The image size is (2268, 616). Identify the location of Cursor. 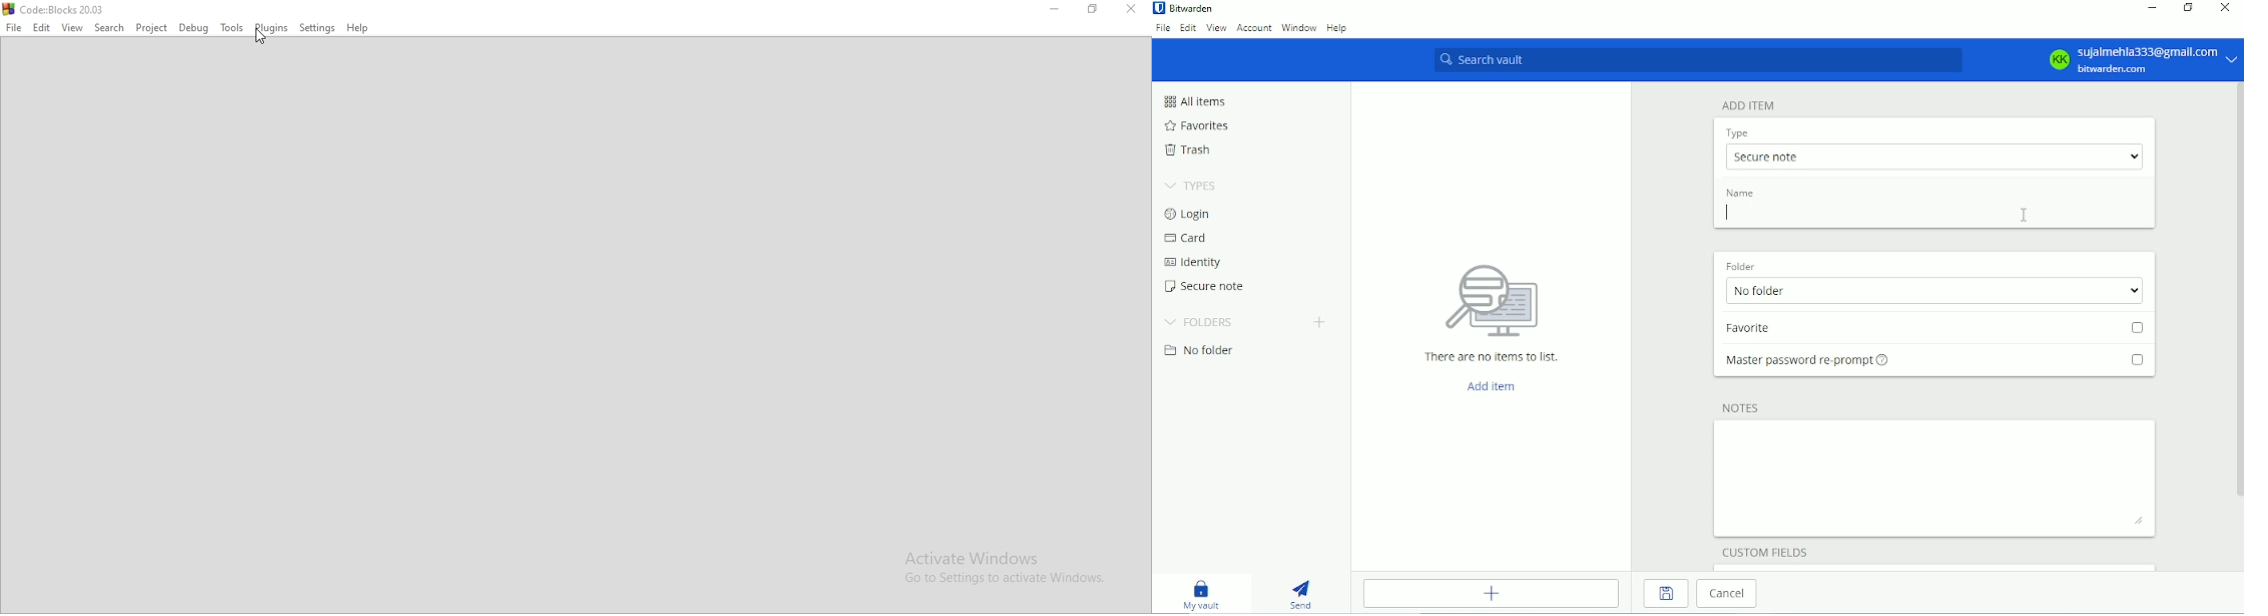
(1725, 213).